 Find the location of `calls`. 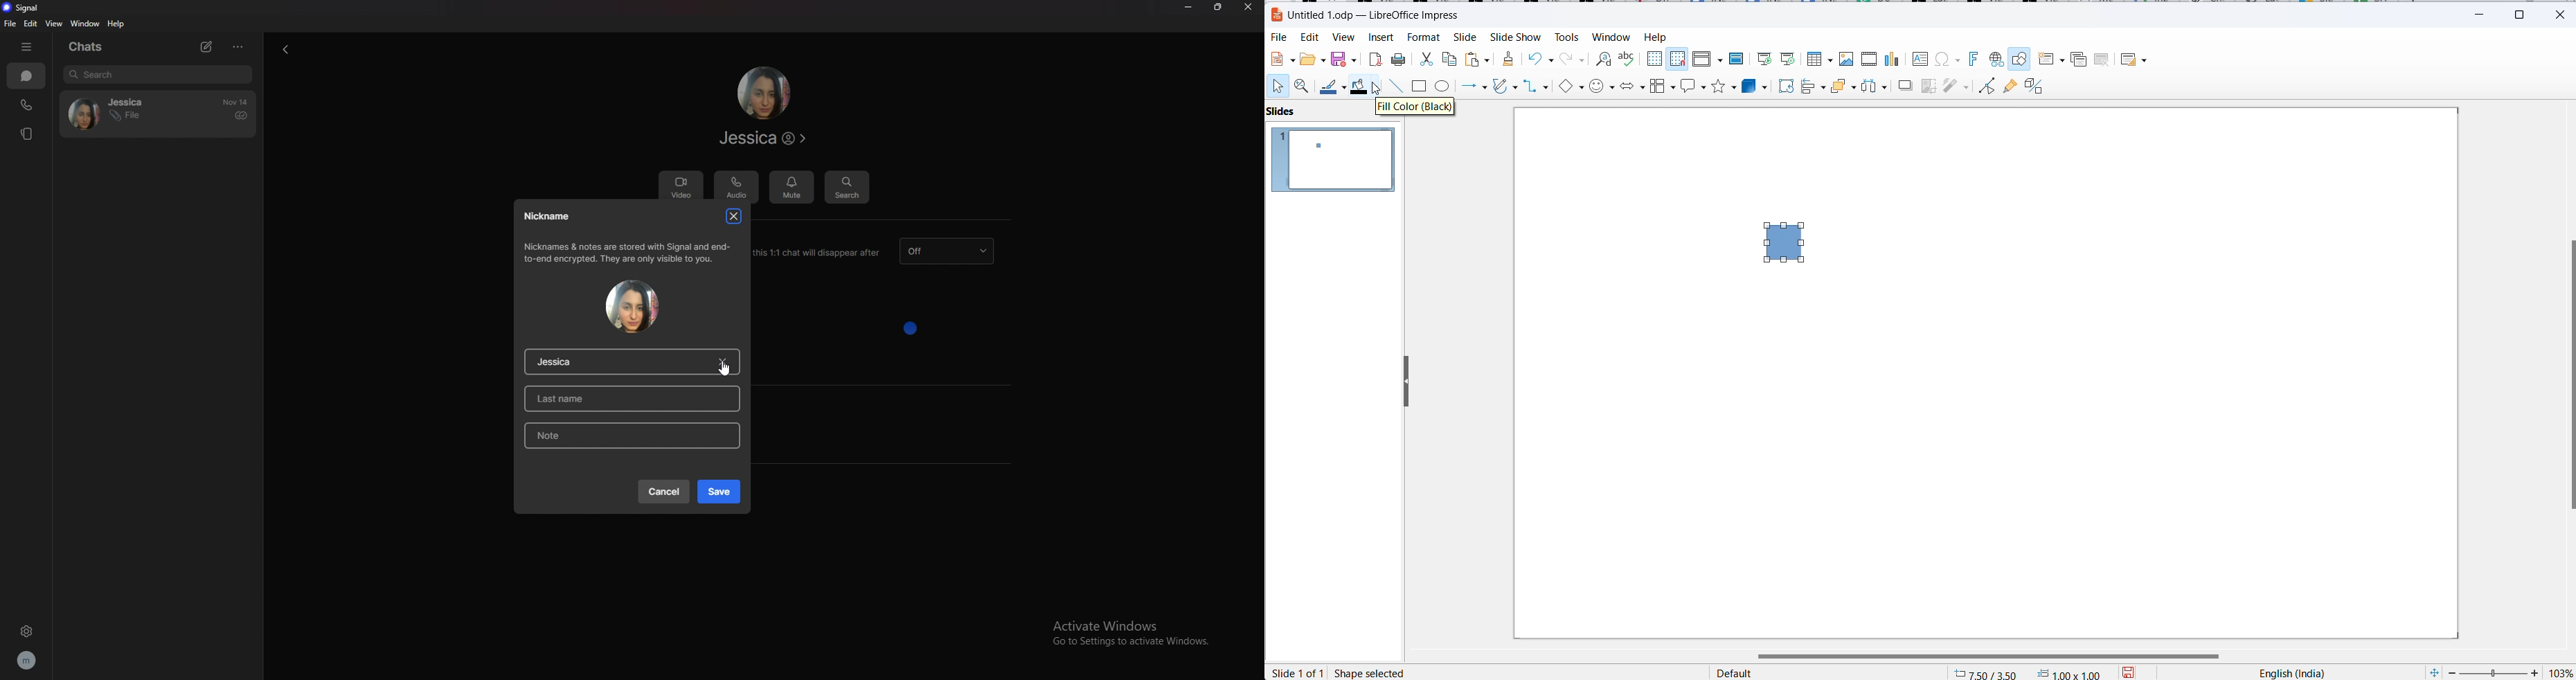

calls is located at coordinates (28, 103).